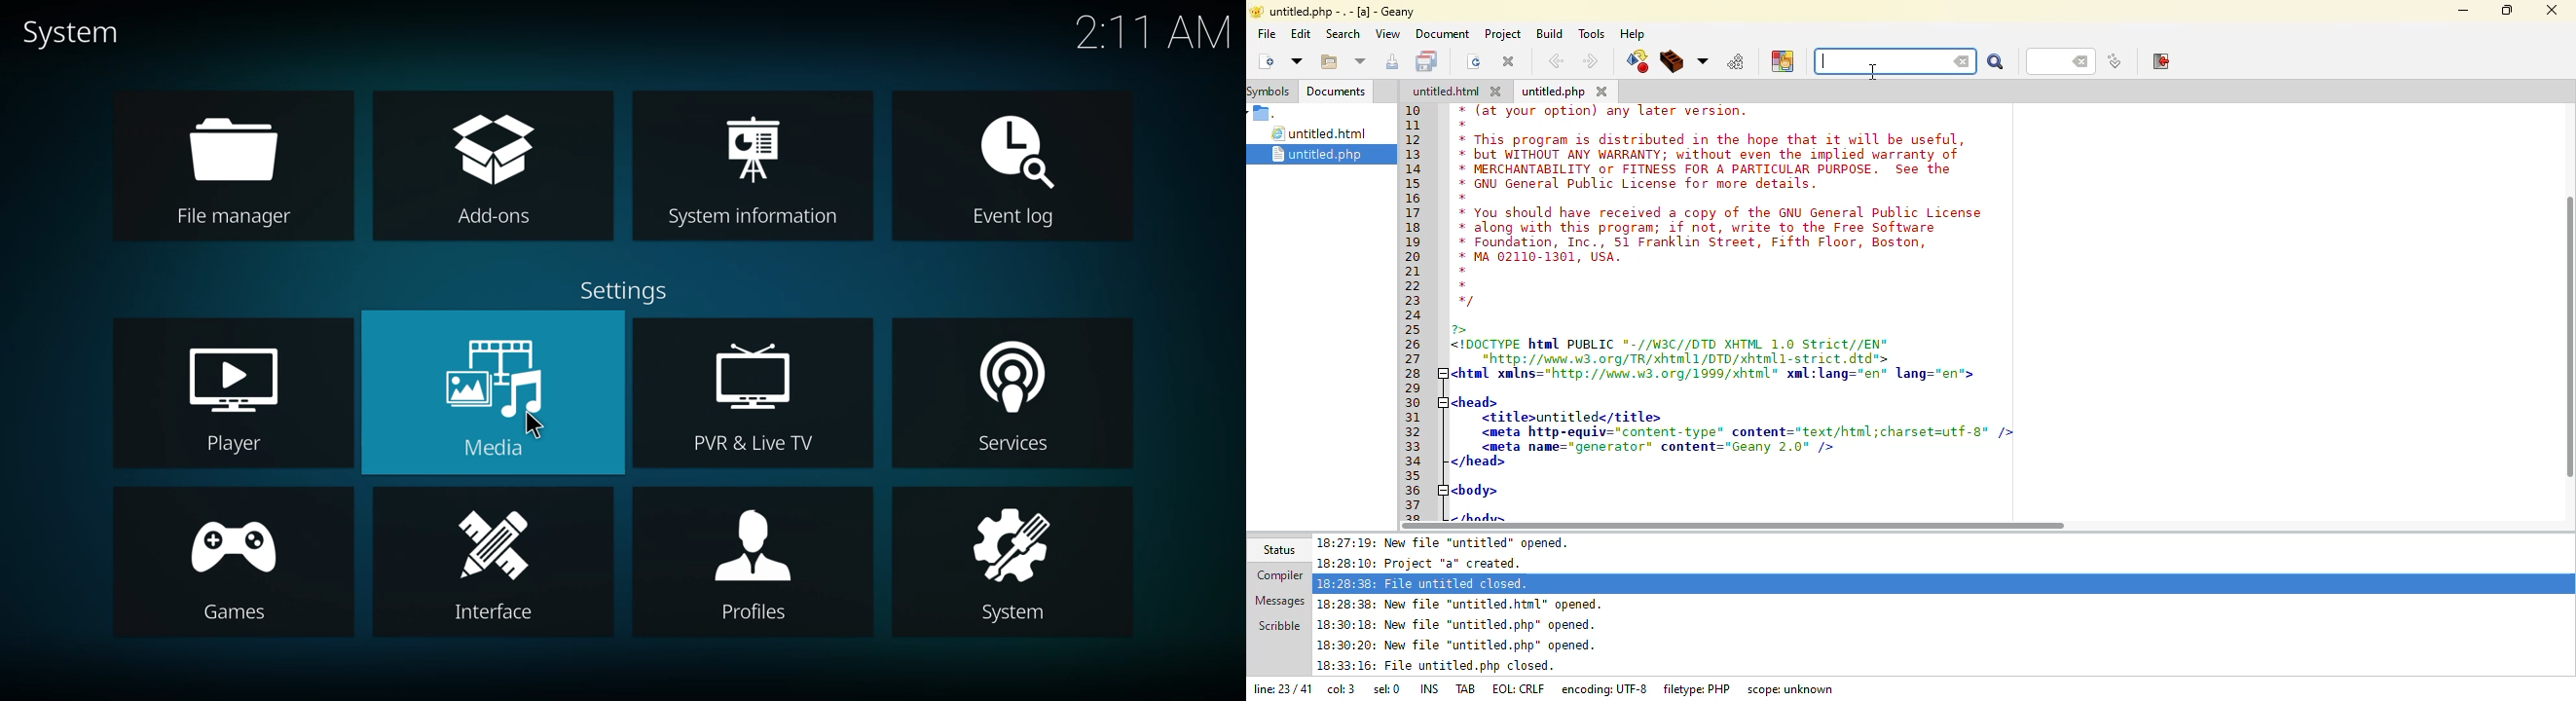  What do you see at coordinates (1500, 33) in the screenshot?
I see `project` at bounding box center [1500, 33].